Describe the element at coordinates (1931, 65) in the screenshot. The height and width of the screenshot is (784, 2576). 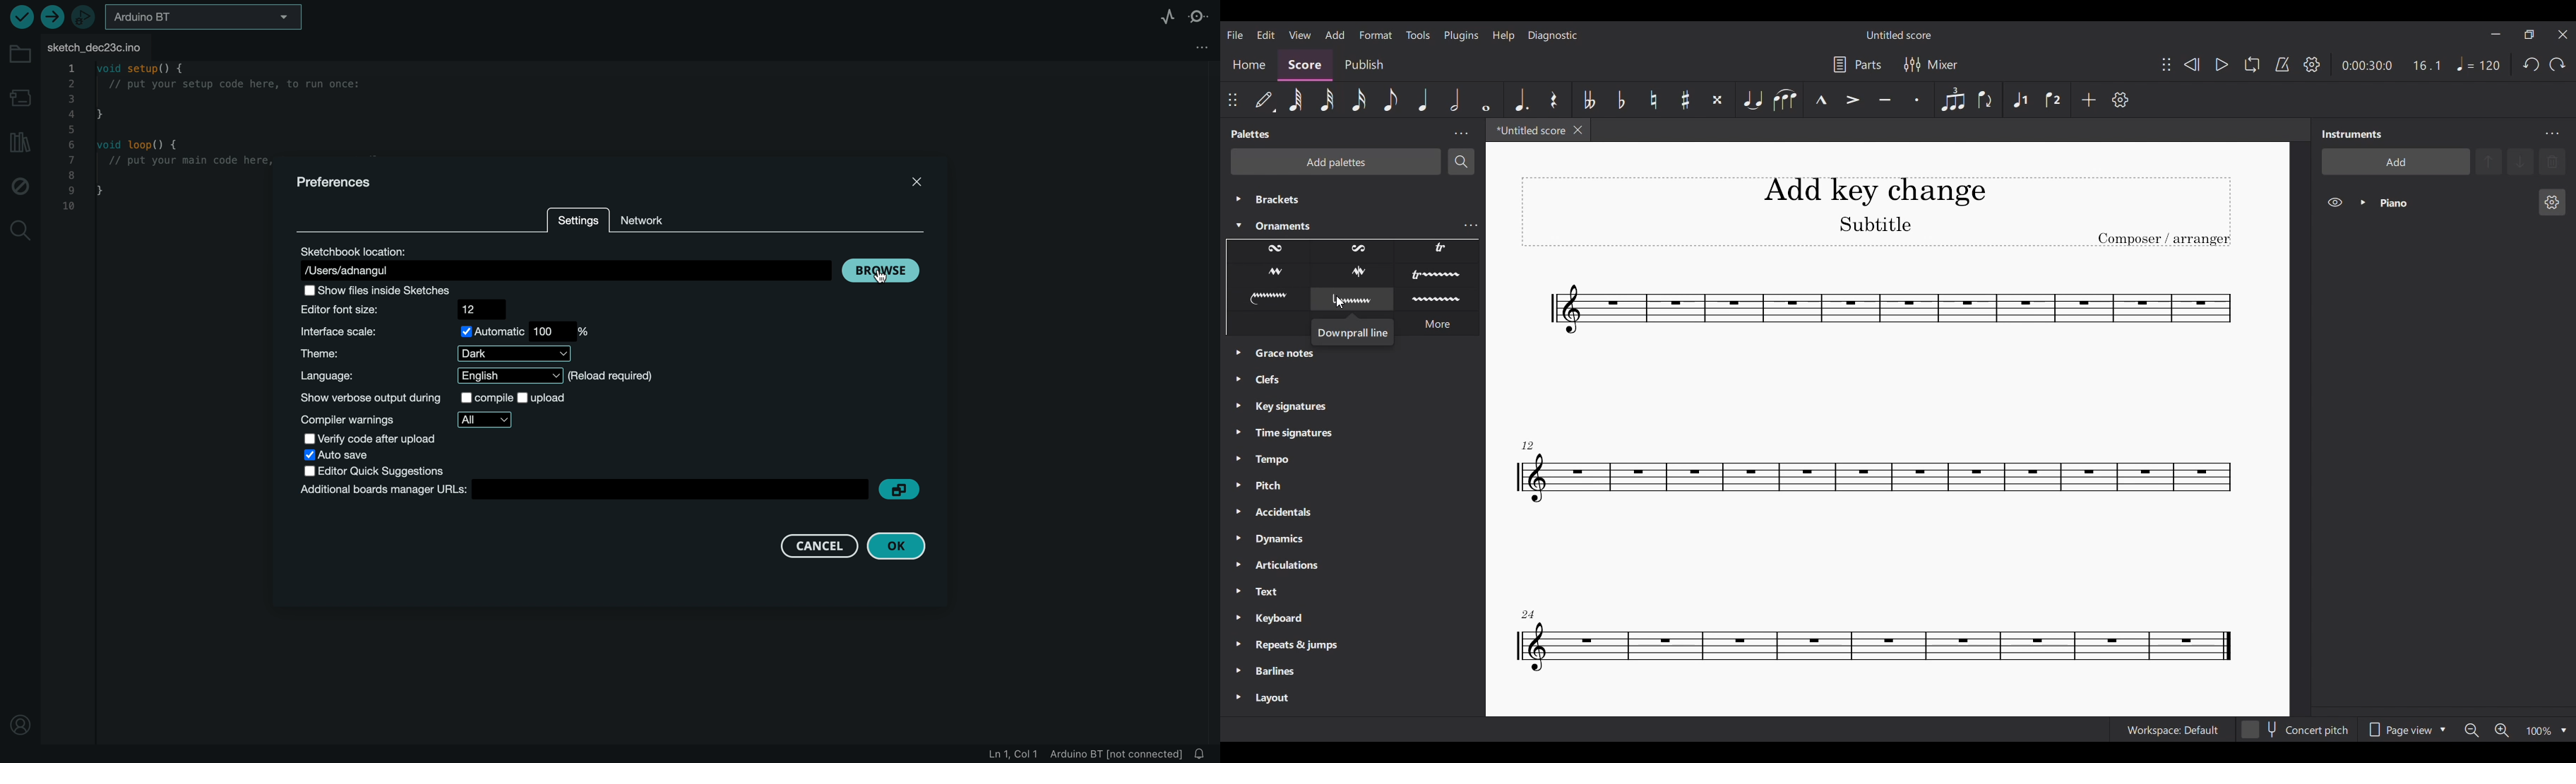
I see `Mixer settings` at that location.